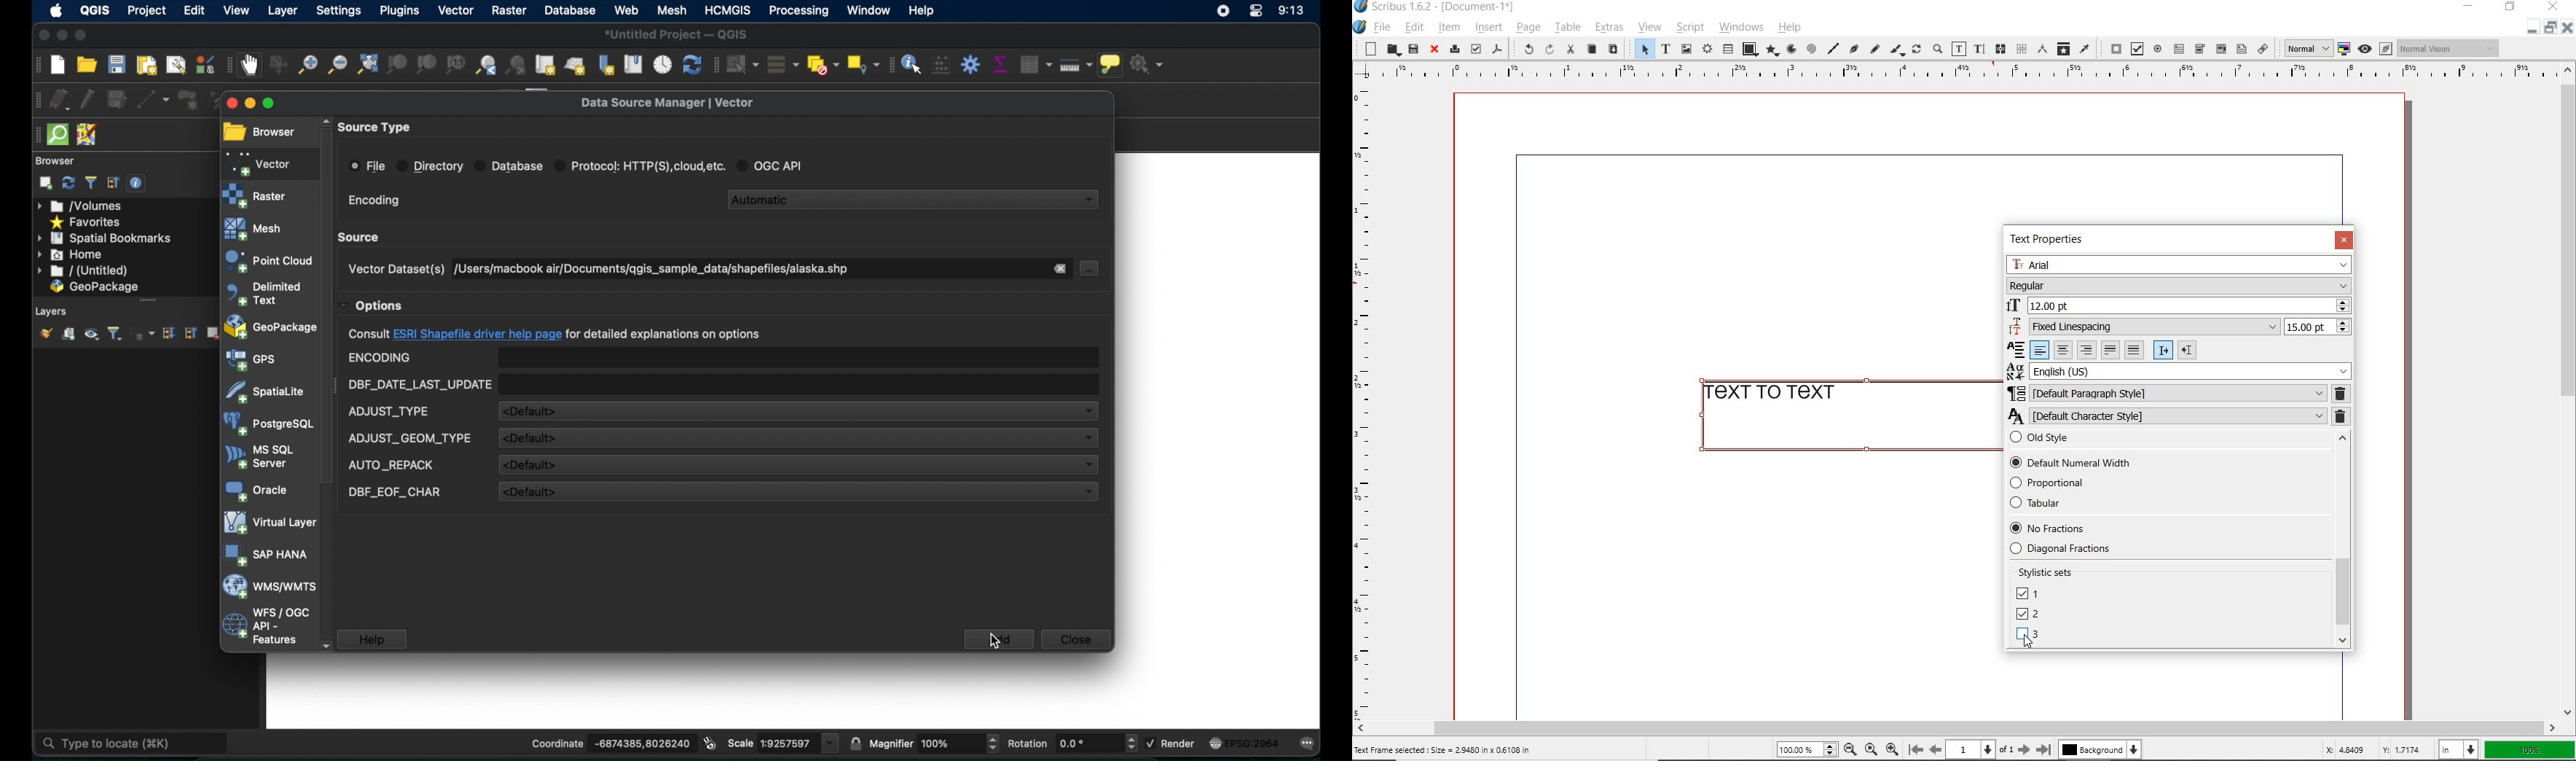  Describe the element at coordinates (58, 161) in the screenshot. I see `browser` at that location.